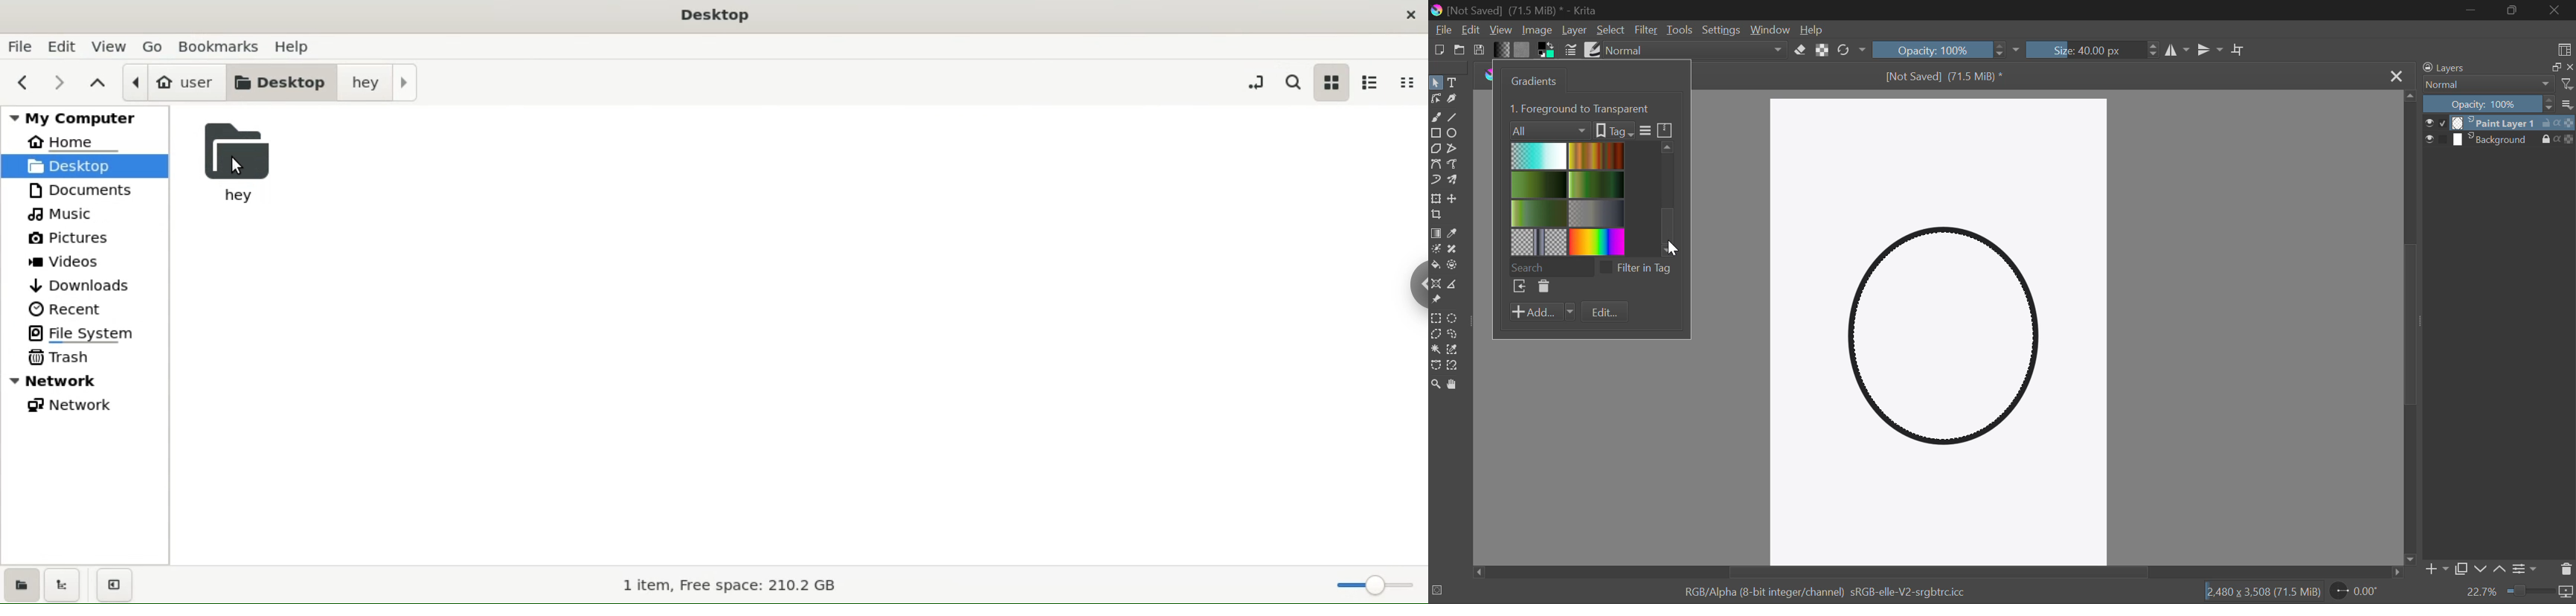 This screenshot has height=616, width=2576. Describe the element at coordinates (2527, 569) in the screenshot. I see `Settings` at that location.